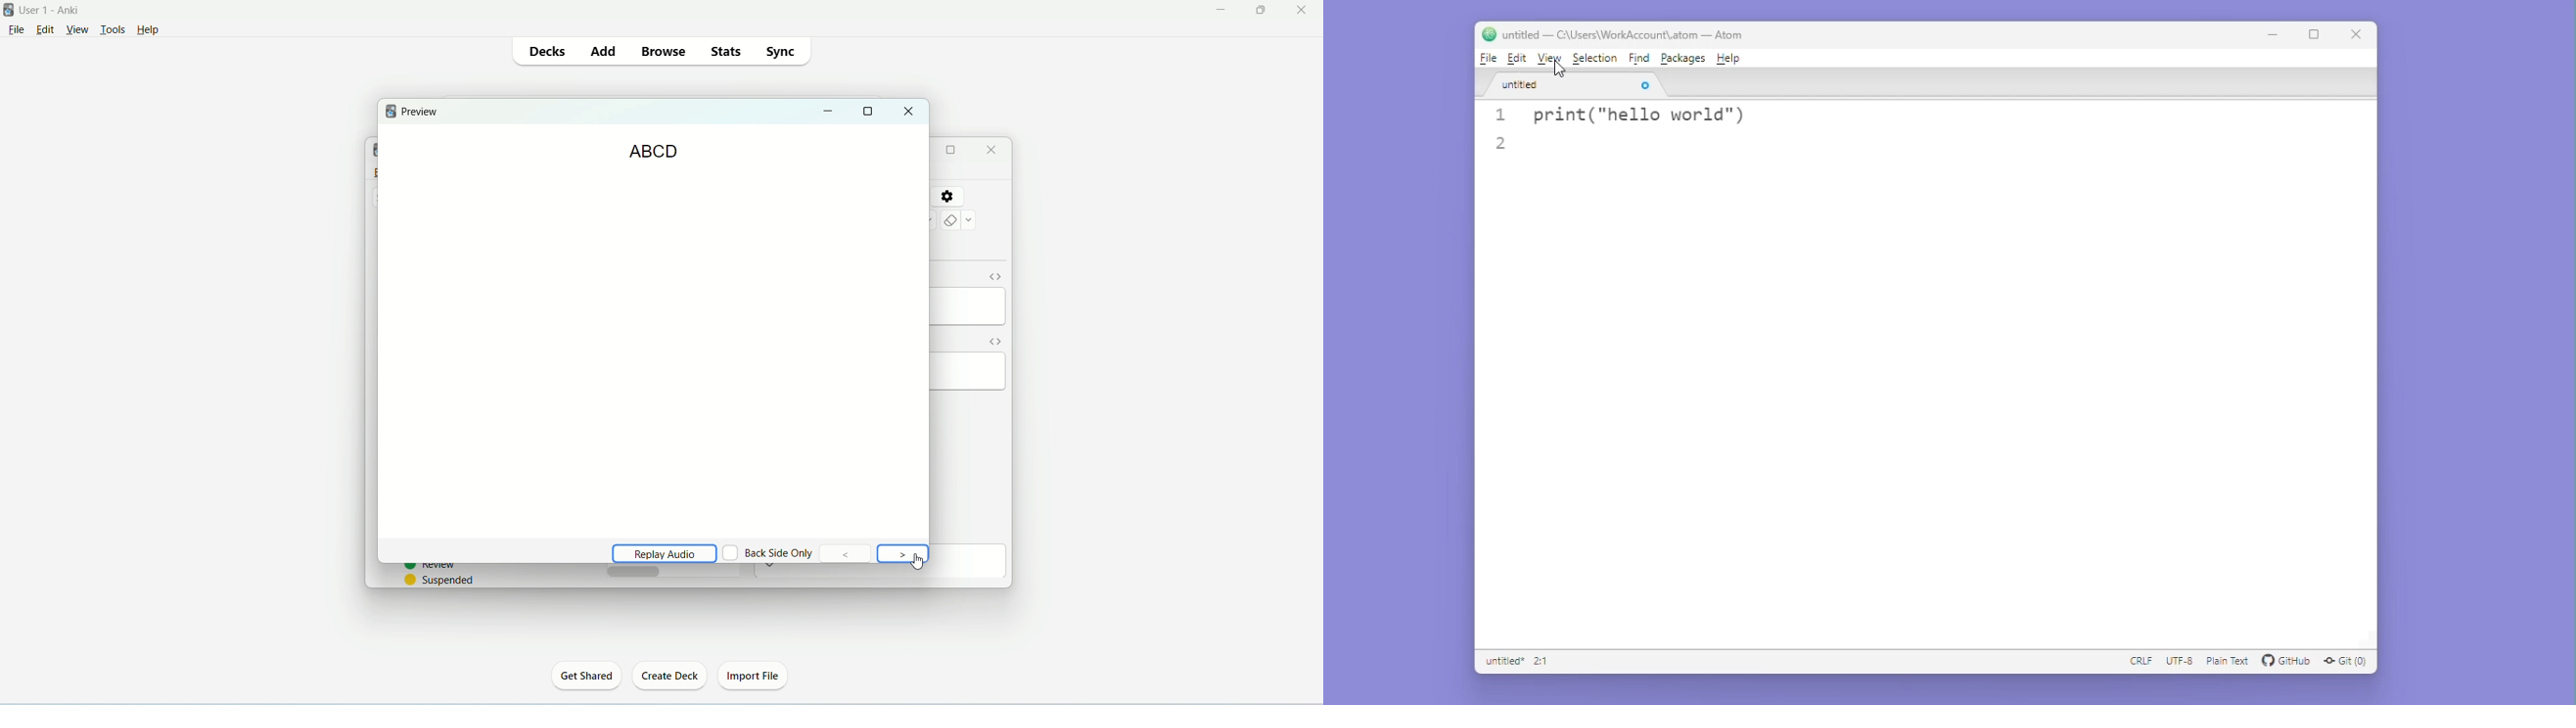 This screenshot has width=2576, height=728. Describe the element at coordinates (755, 678) in the screenshot. I see `import file` at that location.